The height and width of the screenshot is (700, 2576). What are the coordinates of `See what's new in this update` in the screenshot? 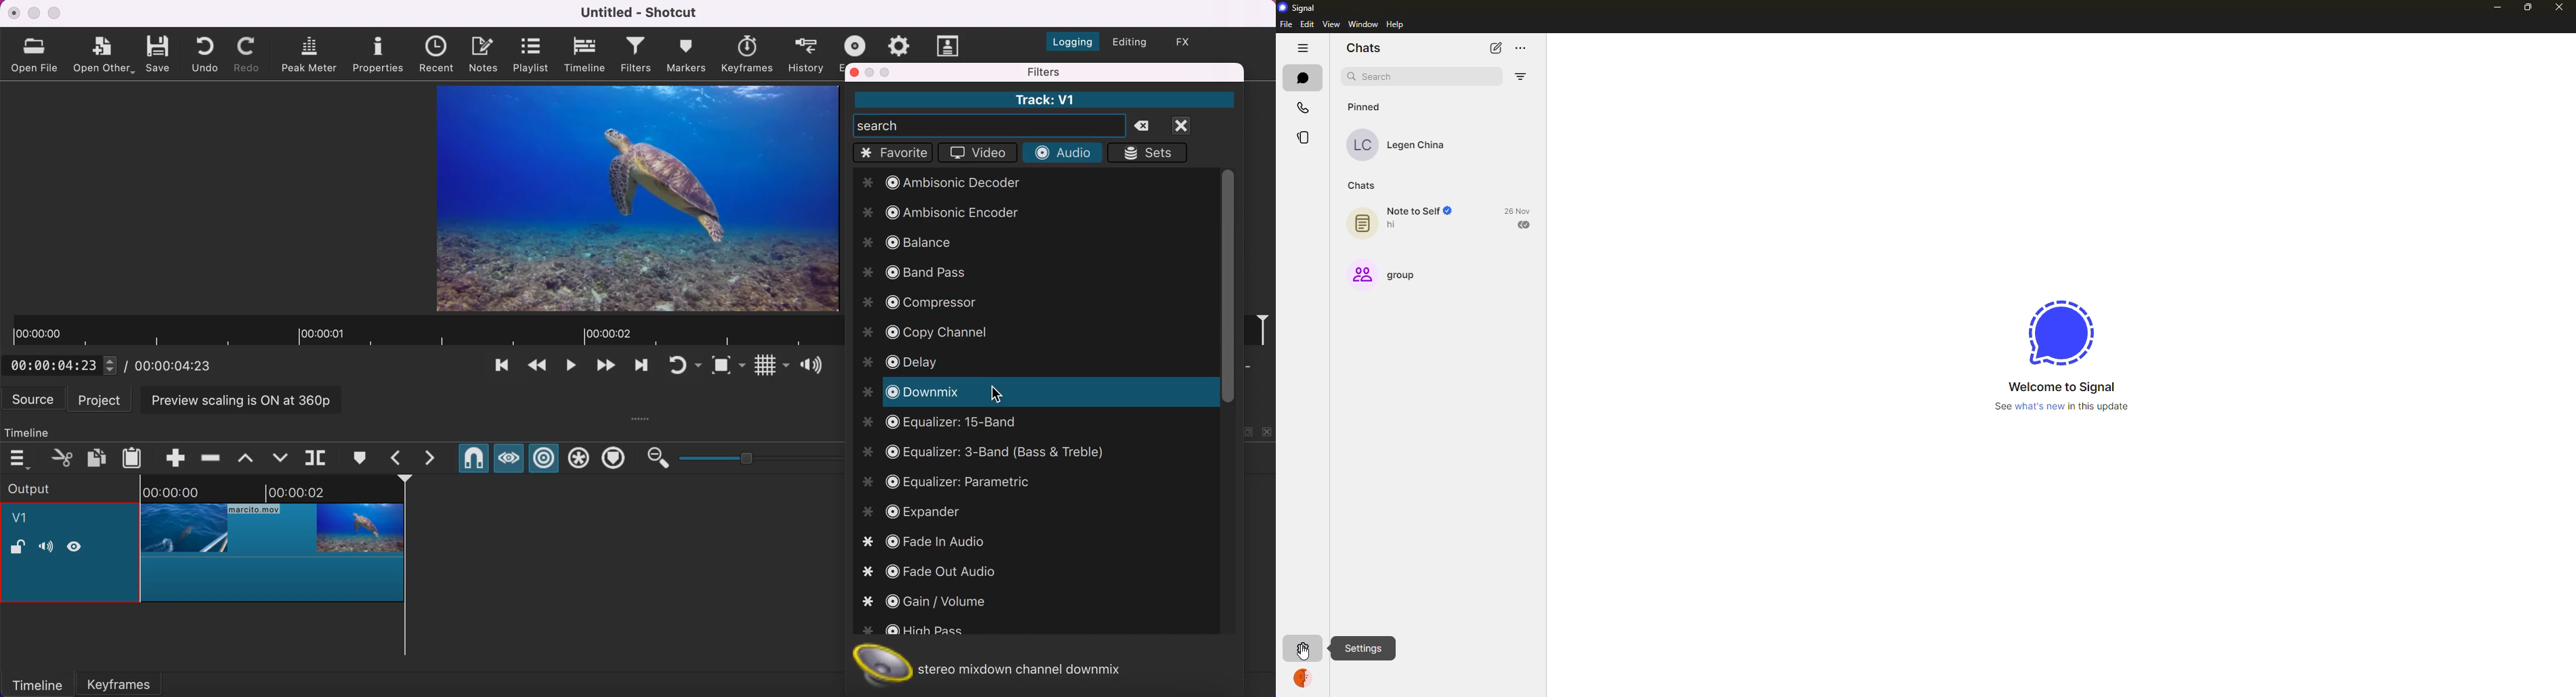 It's located at (2068, 407).